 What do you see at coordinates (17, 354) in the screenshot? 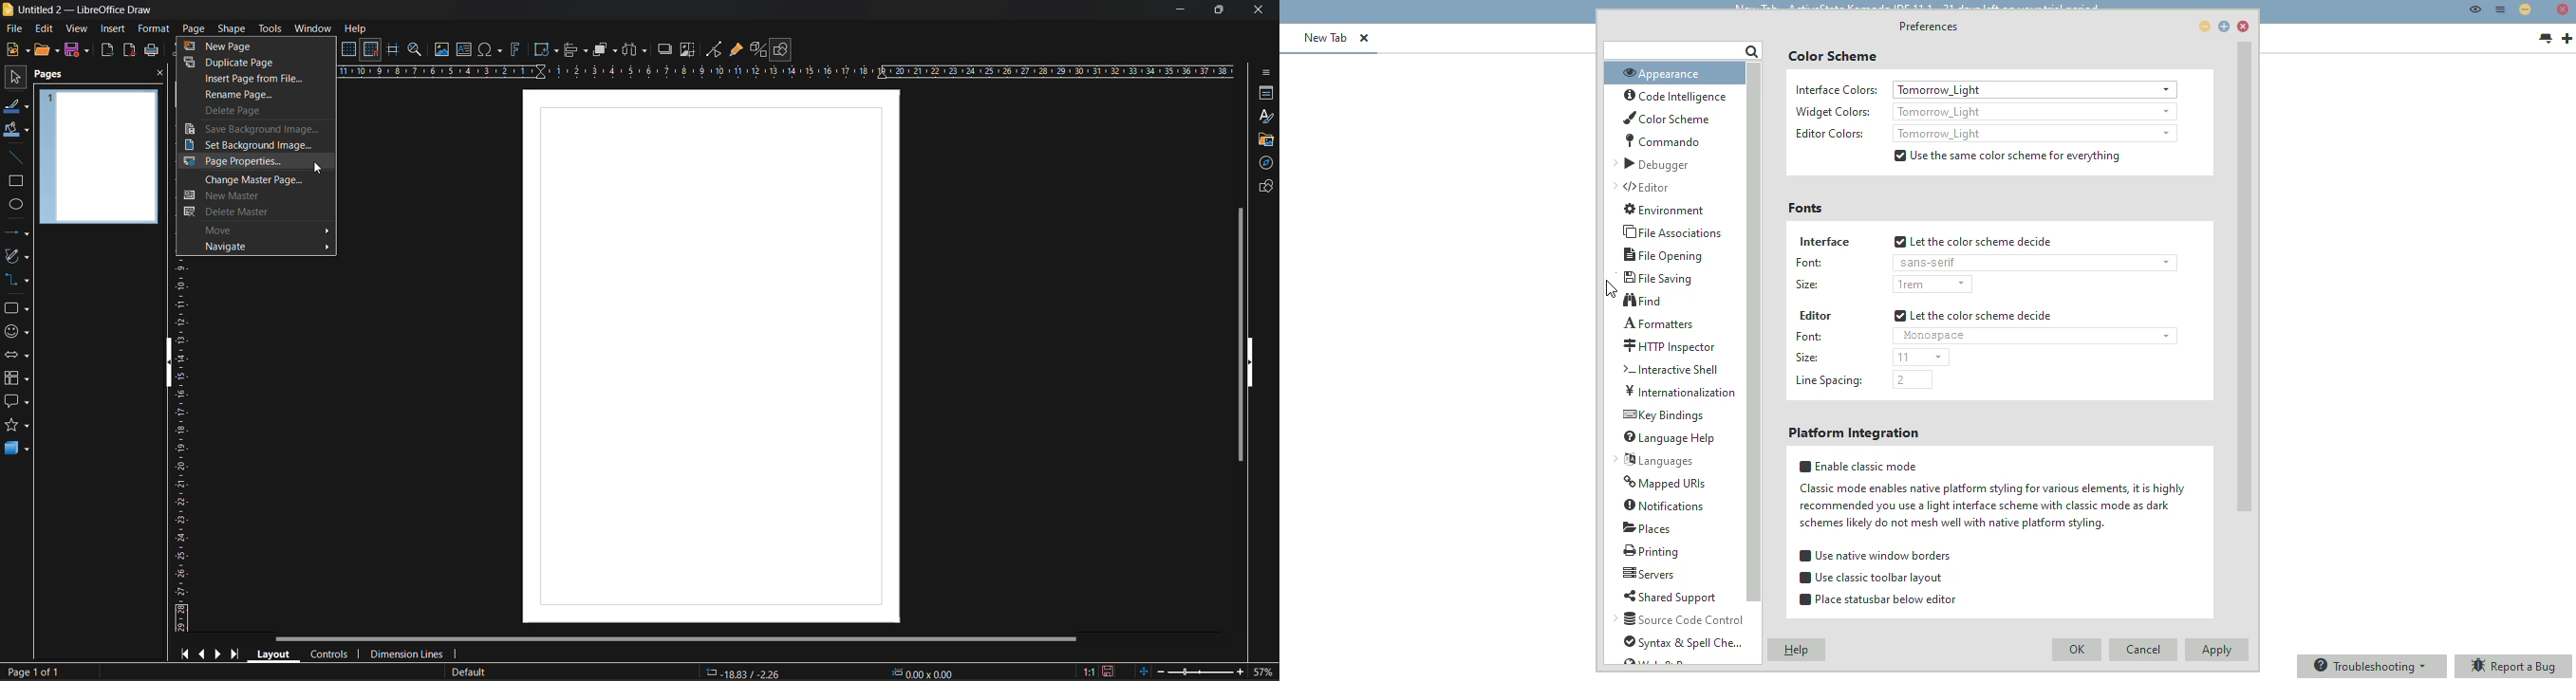
I see `block arrows` at bounding box center [17, 354].